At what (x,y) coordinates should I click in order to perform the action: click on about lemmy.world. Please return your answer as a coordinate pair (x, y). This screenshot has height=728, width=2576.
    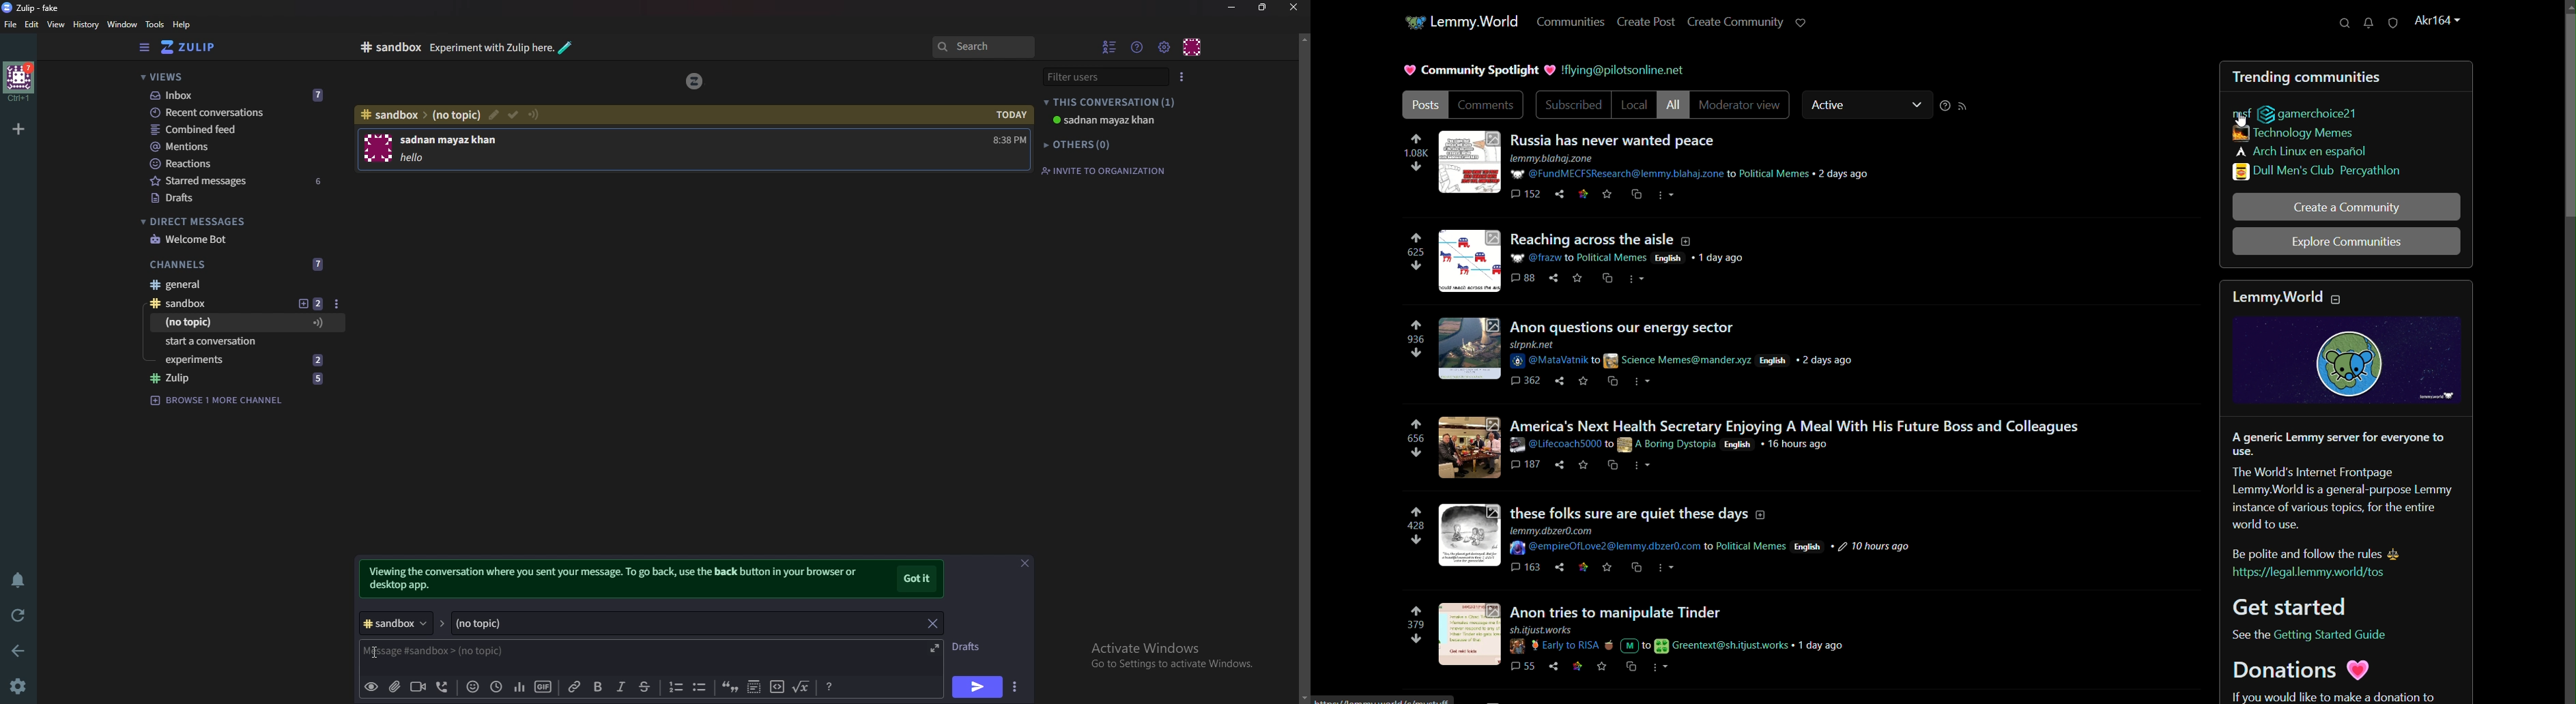
    Looking at the image, I should click on (2349, 494).